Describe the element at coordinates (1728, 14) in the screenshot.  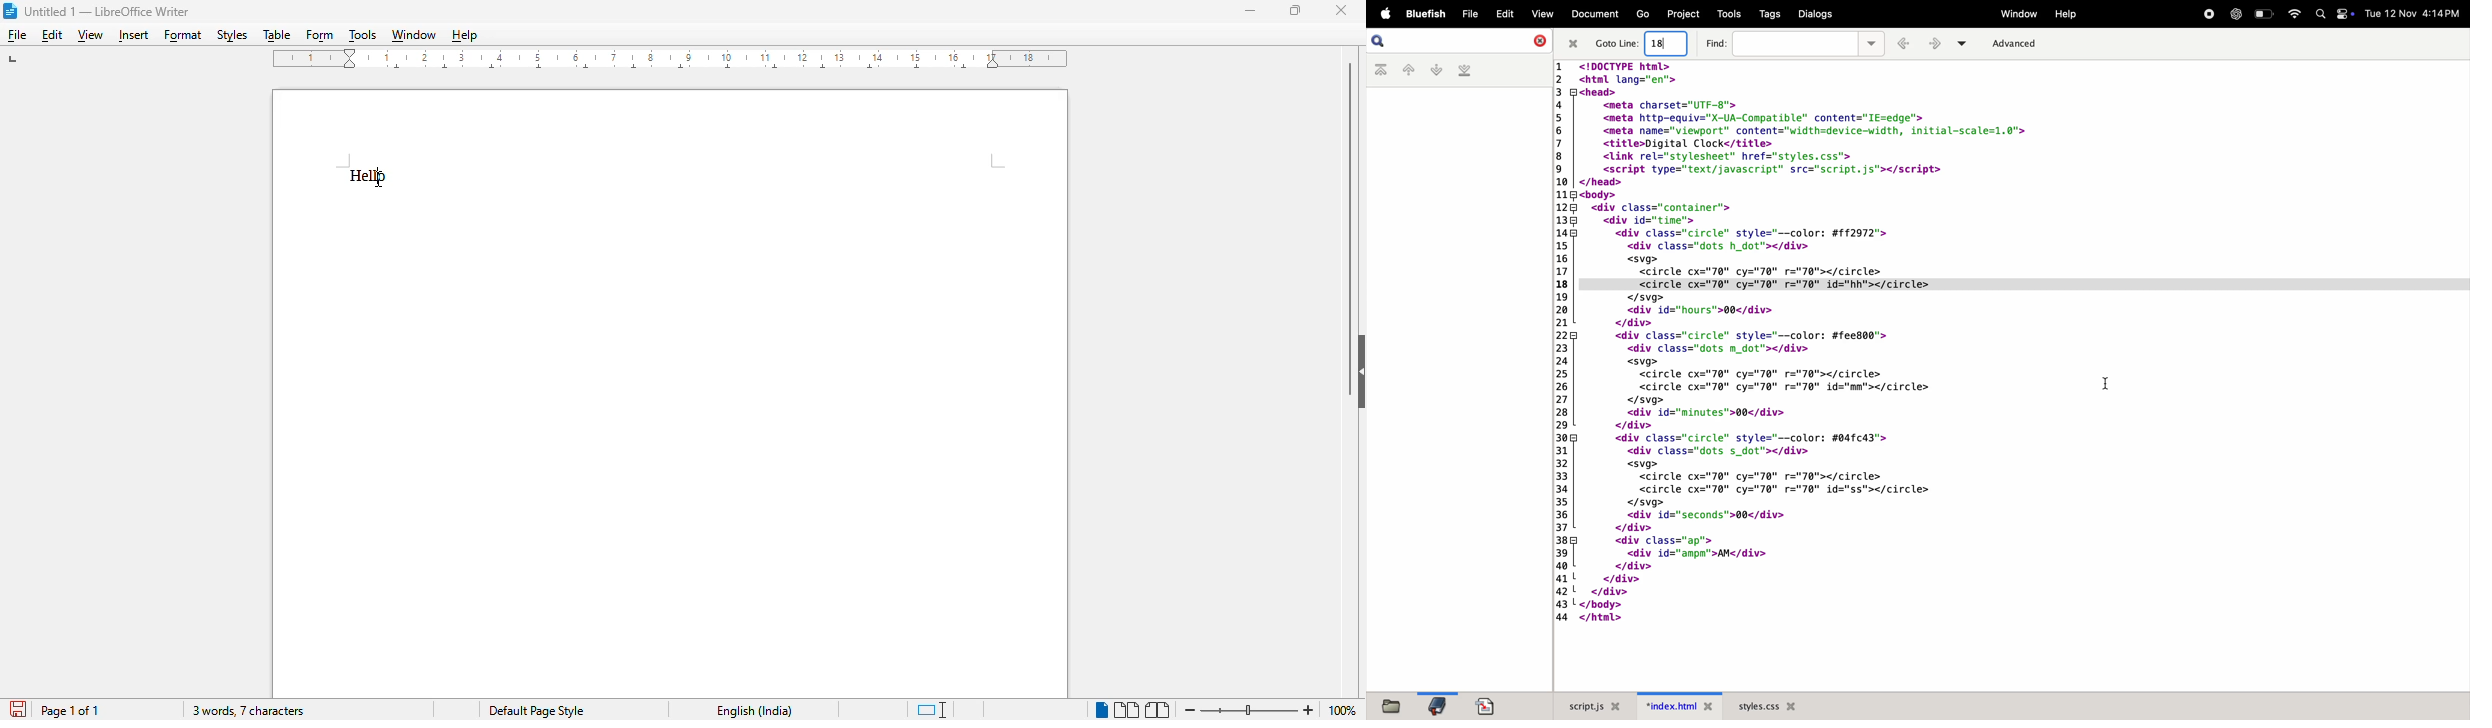
I see `tools` at that location.